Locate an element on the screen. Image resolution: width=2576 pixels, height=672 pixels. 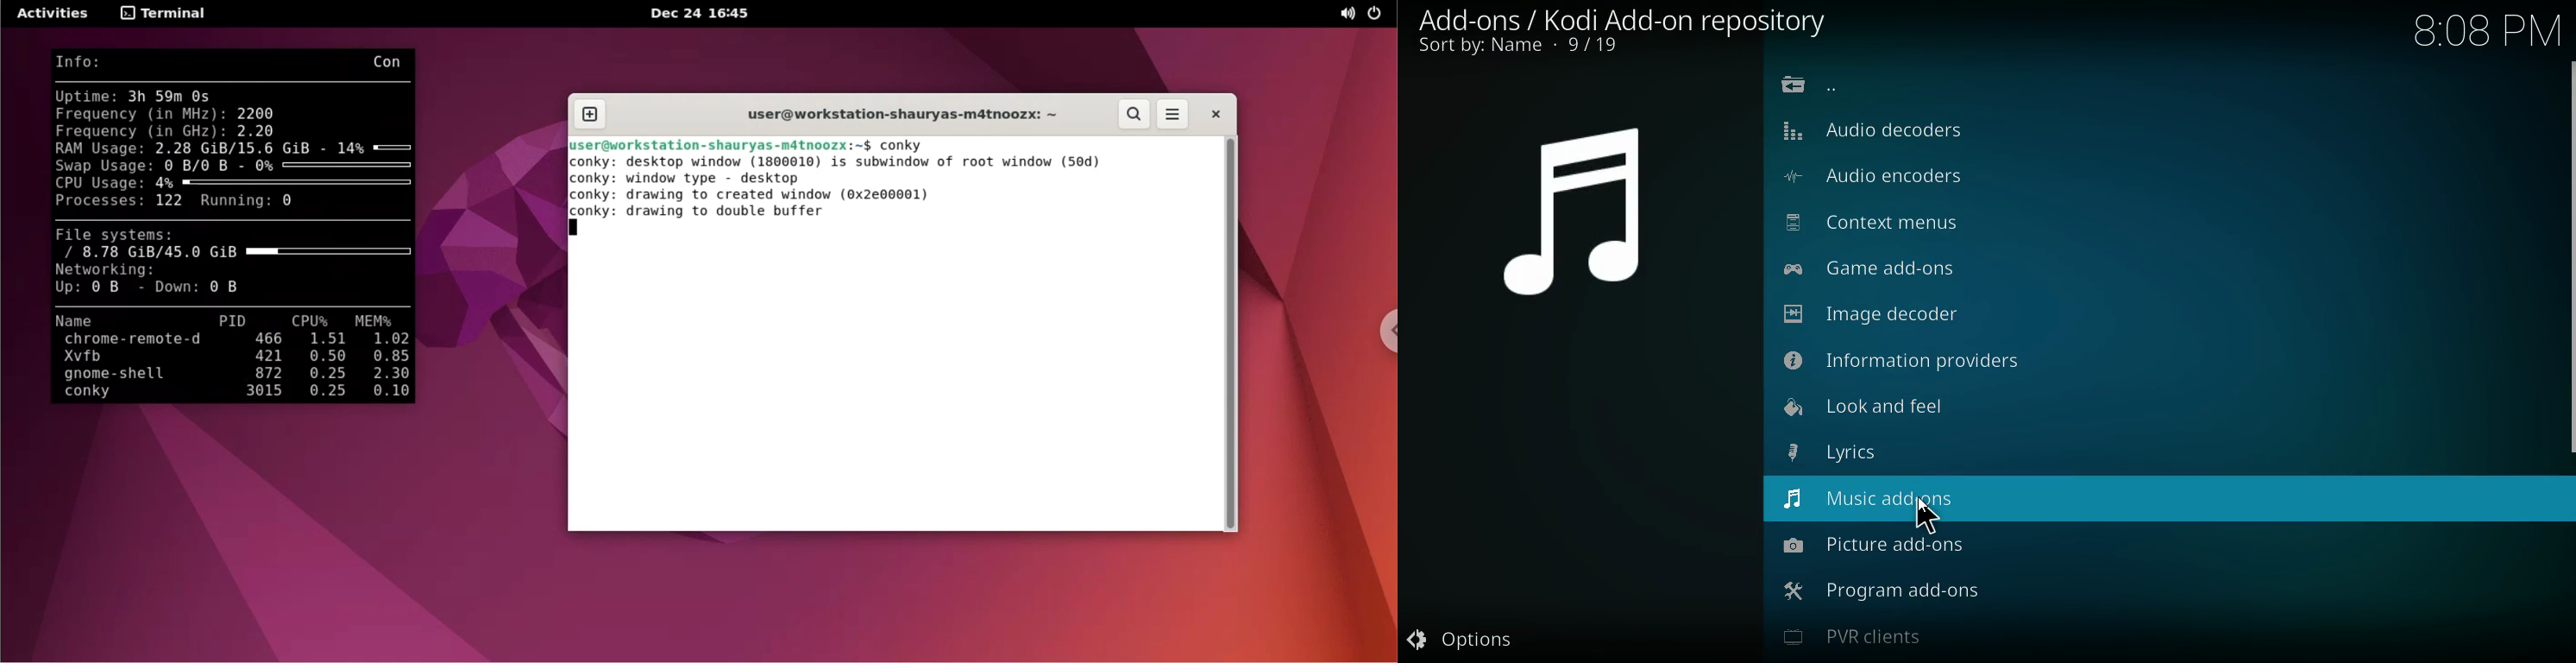
PID is located at coordinates (234, 319).